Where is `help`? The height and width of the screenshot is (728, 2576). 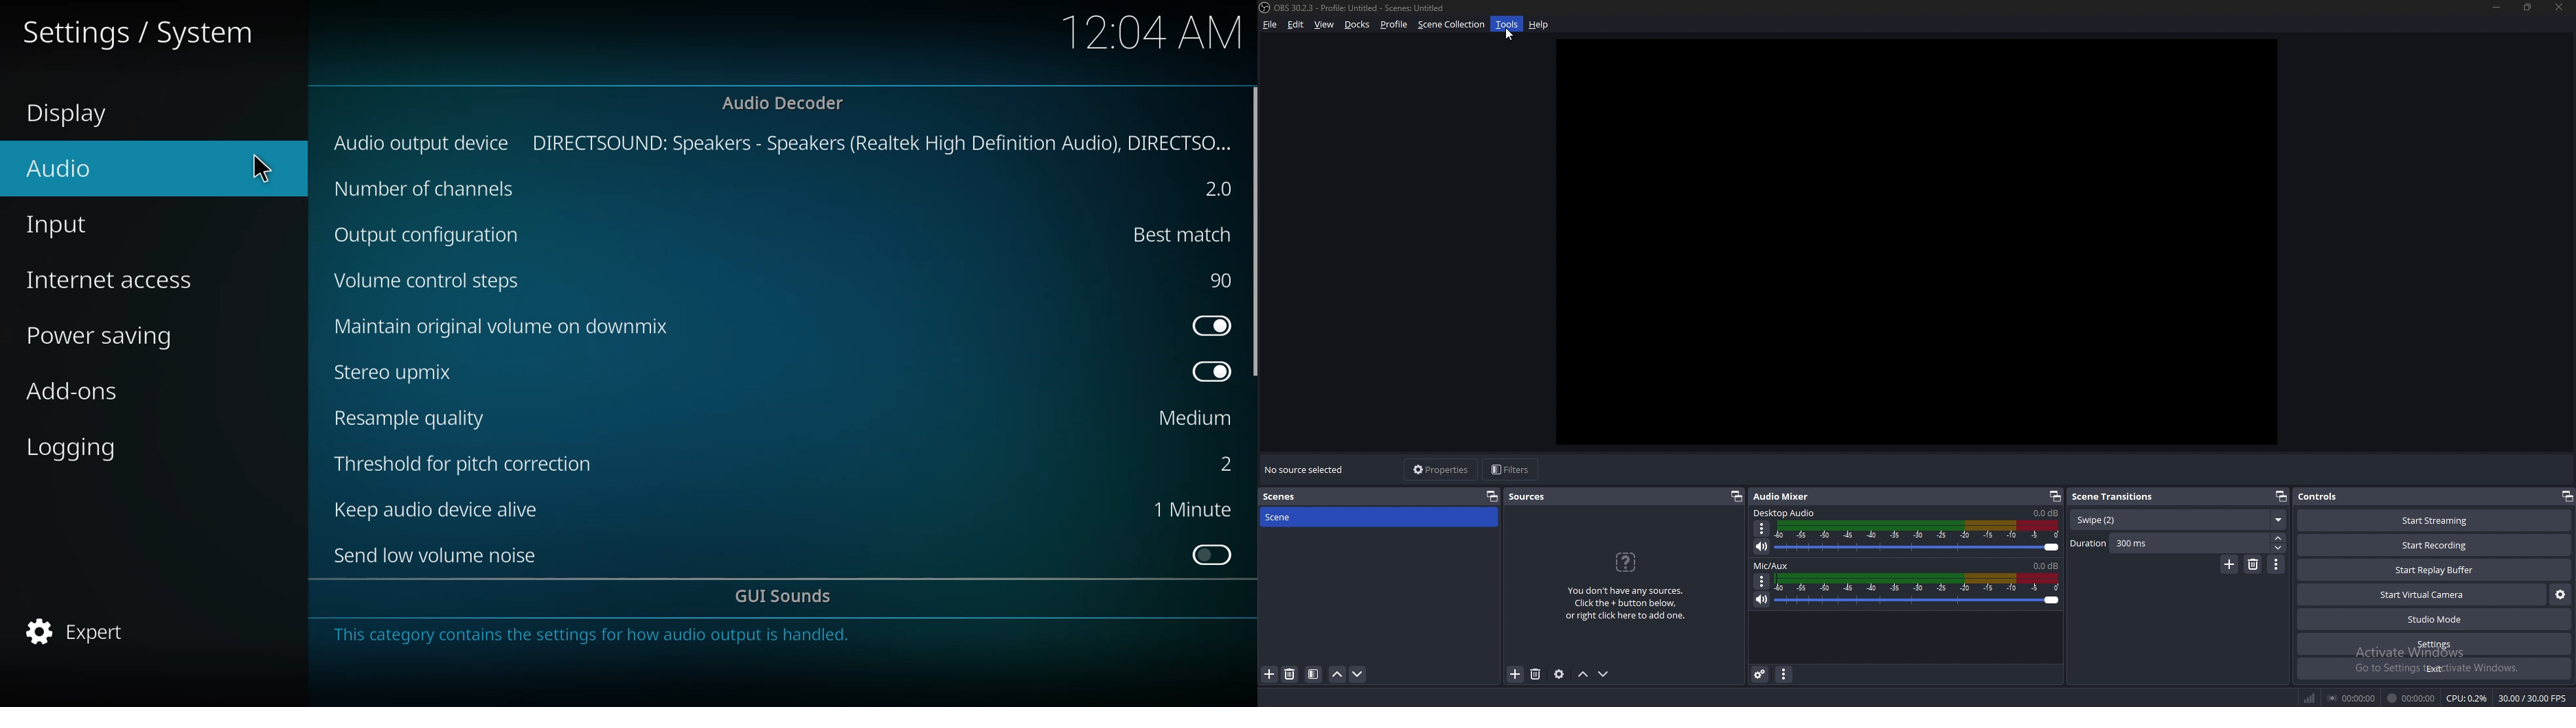
help is located at coordinates (1539, 25).